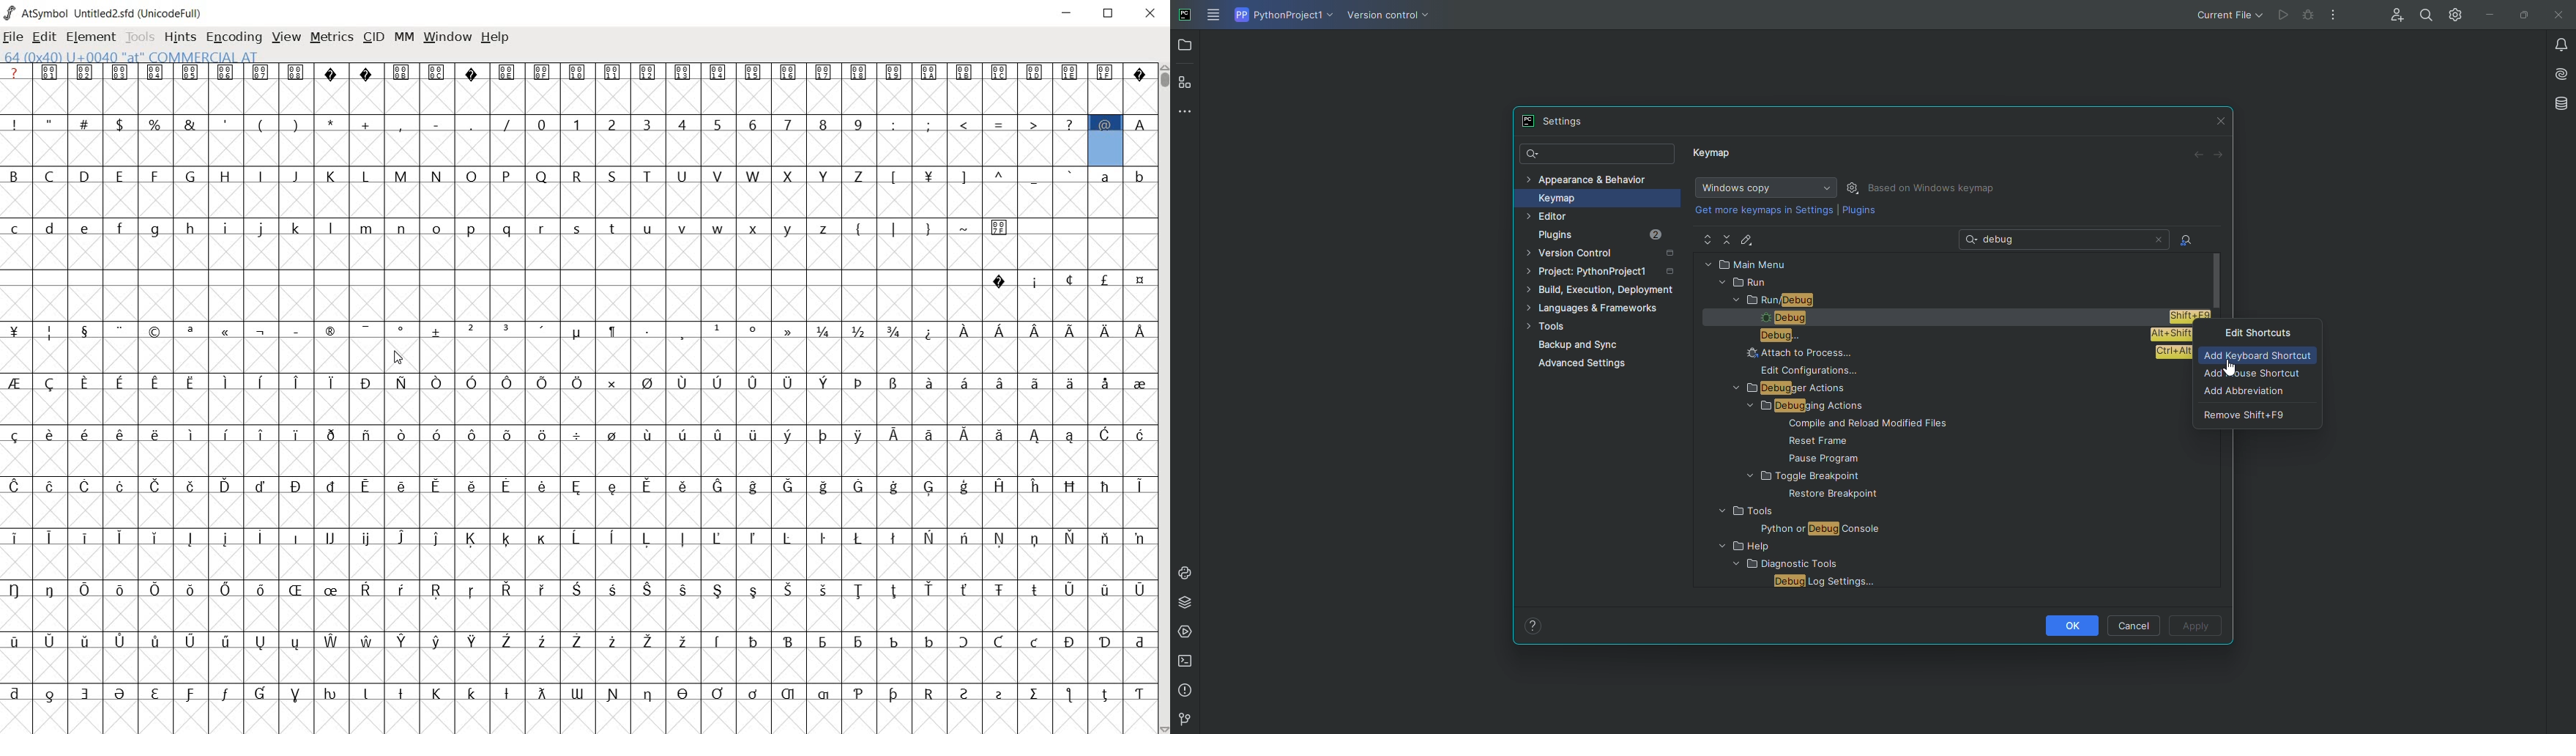  What do you see at coordinates (497, 38) in the screenshot?
I see `help` at bounding box center [497, 38].